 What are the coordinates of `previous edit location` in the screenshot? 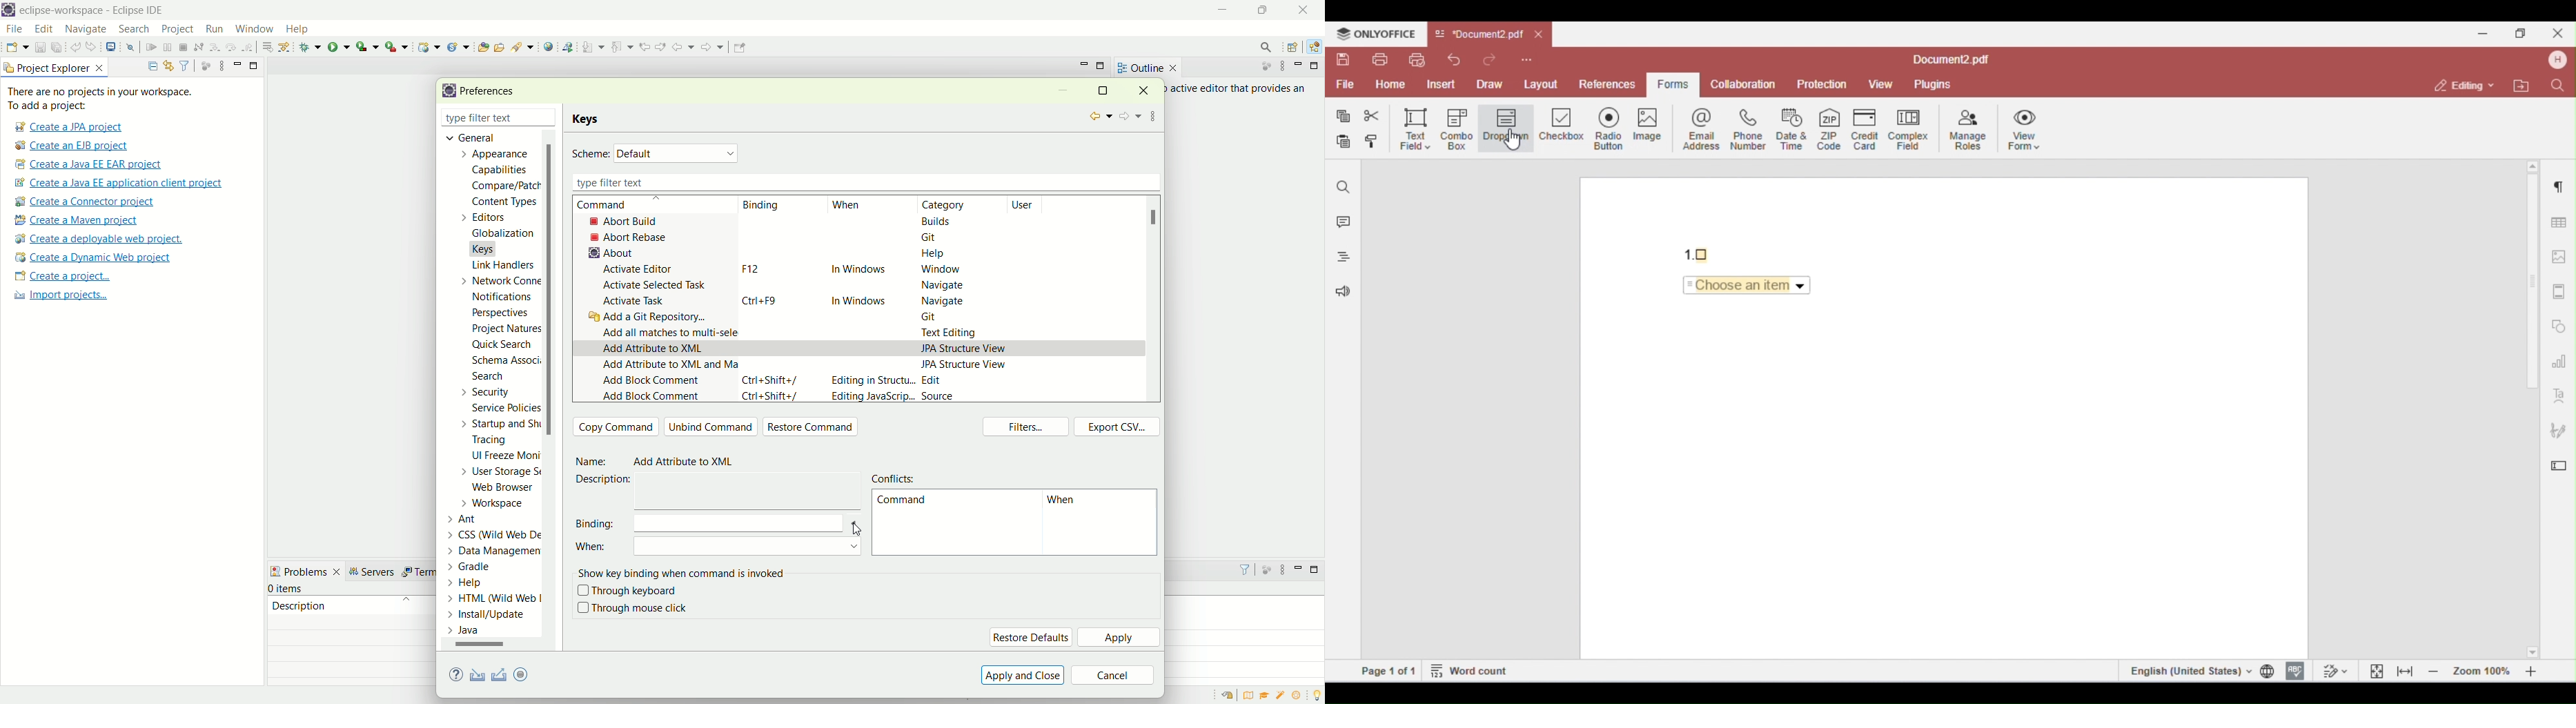 It's located at (647, 47).